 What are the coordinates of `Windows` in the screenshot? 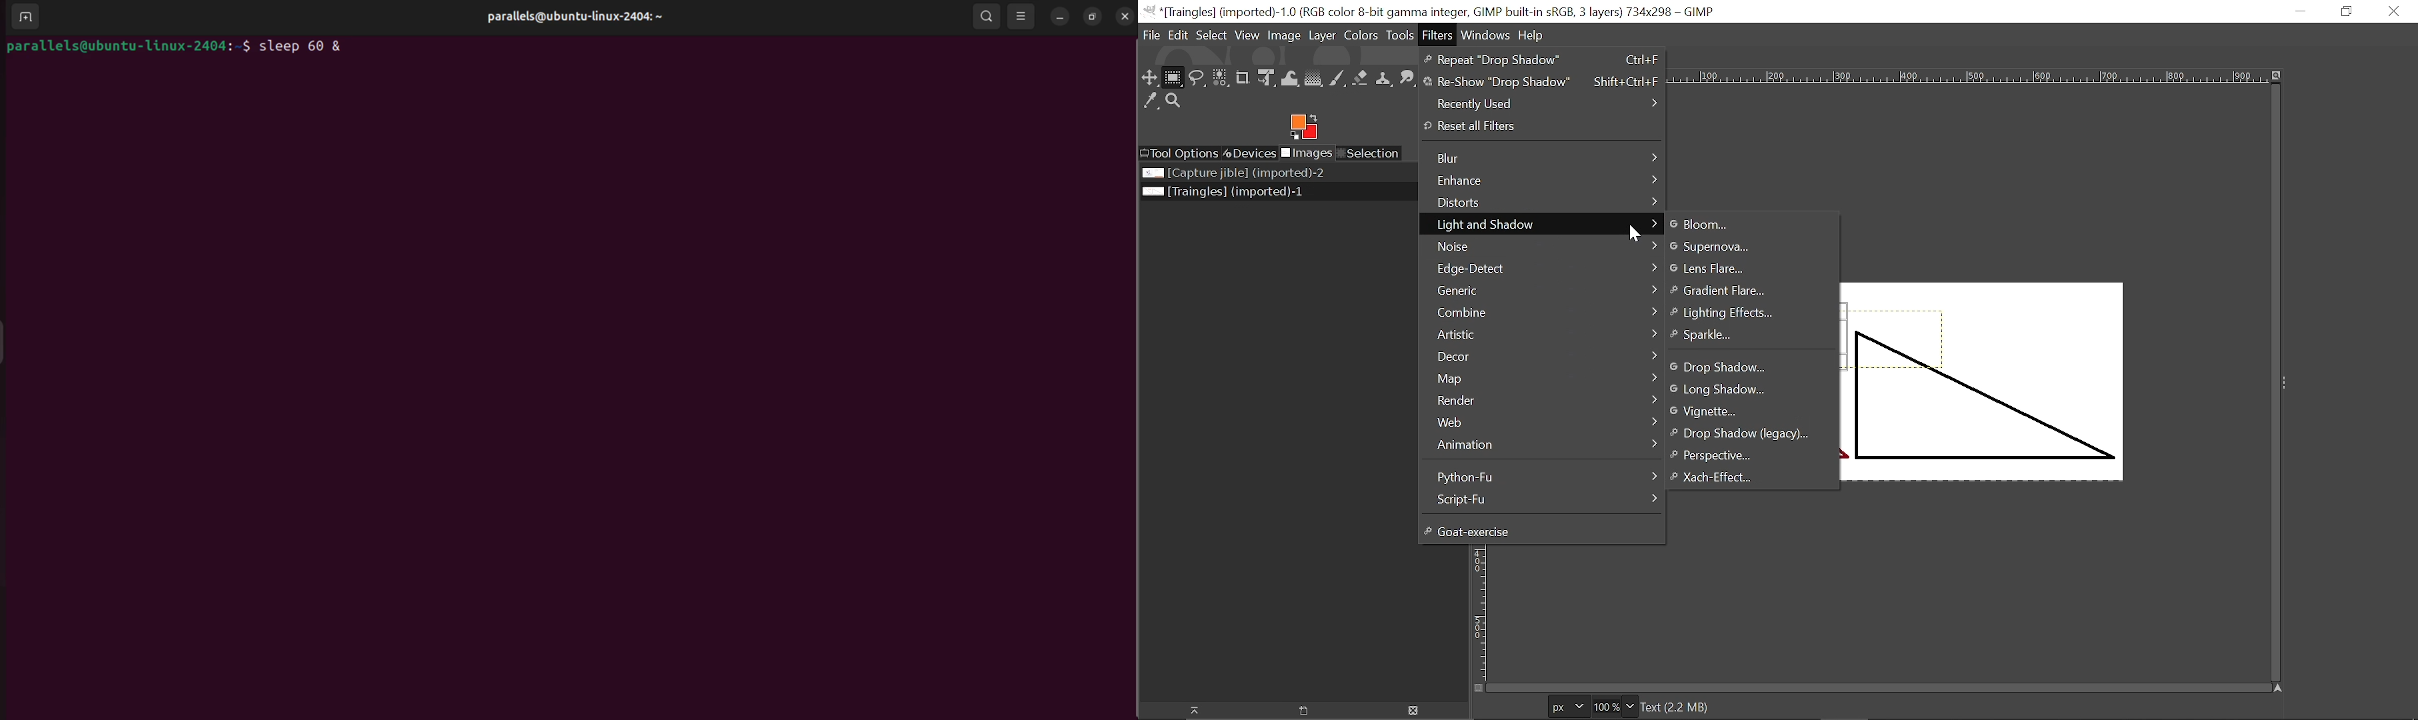 It's located at (1484, 36).